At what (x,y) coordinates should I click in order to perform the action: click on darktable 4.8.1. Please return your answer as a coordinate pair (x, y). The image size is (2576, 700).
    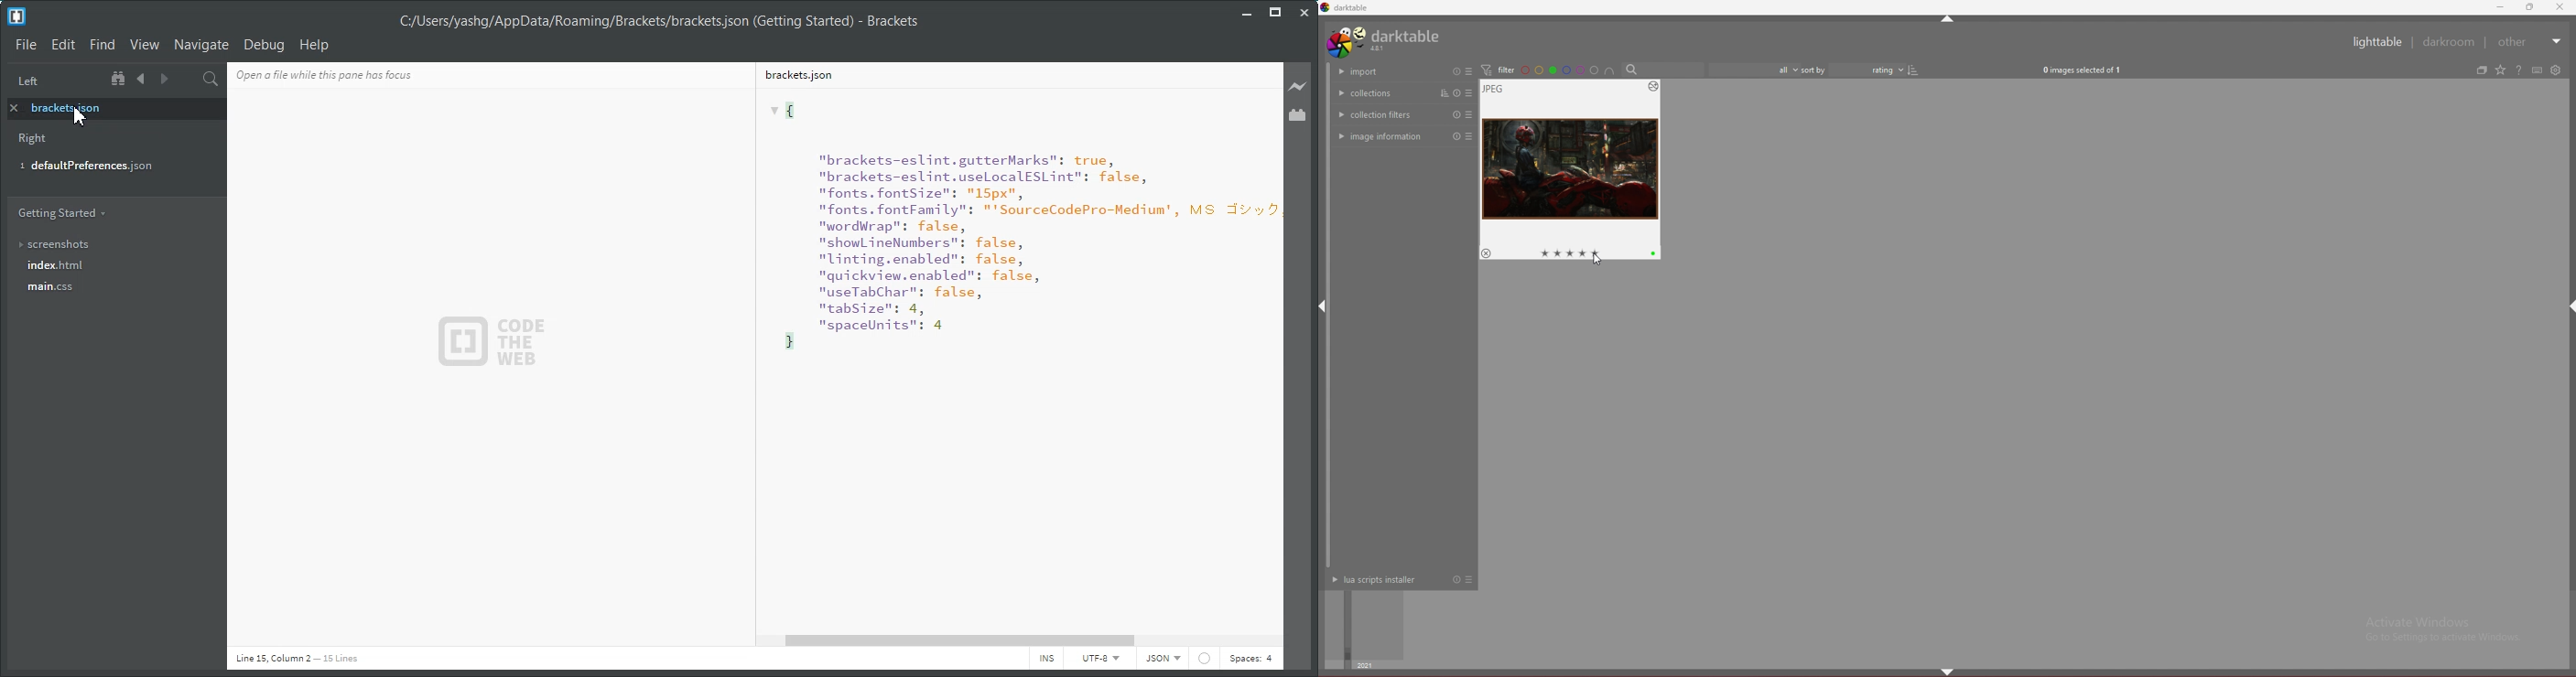
    Looking at the image, I should click on (1385, 39).